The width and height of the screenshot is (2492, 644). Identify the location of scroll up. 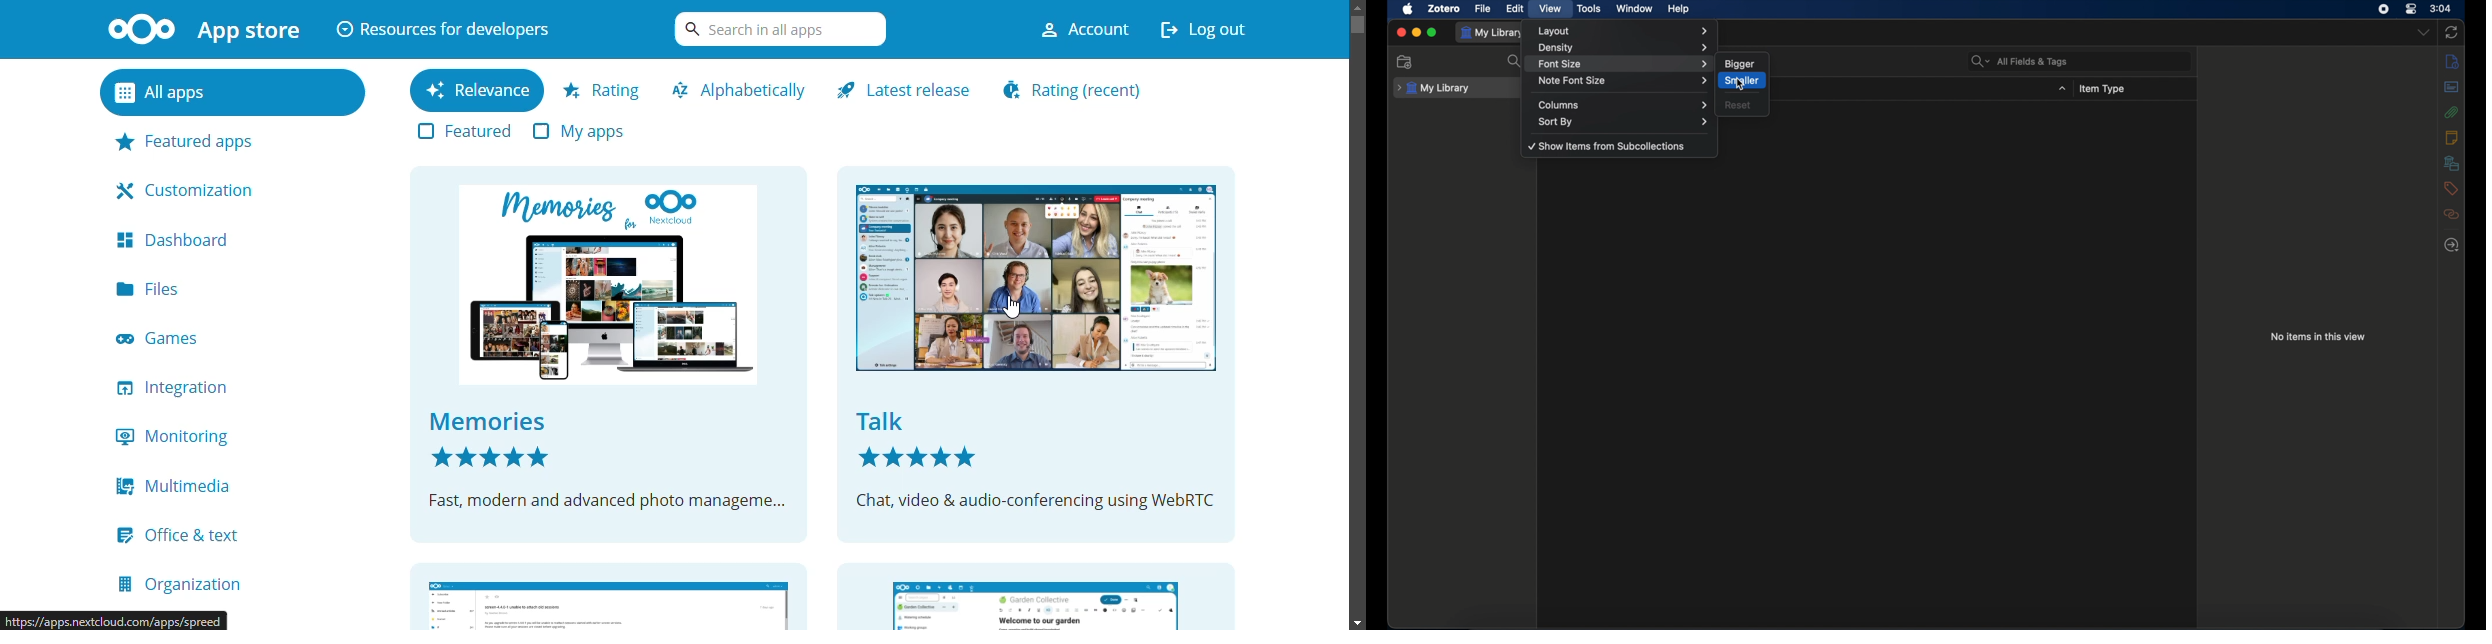
(1357, 8).